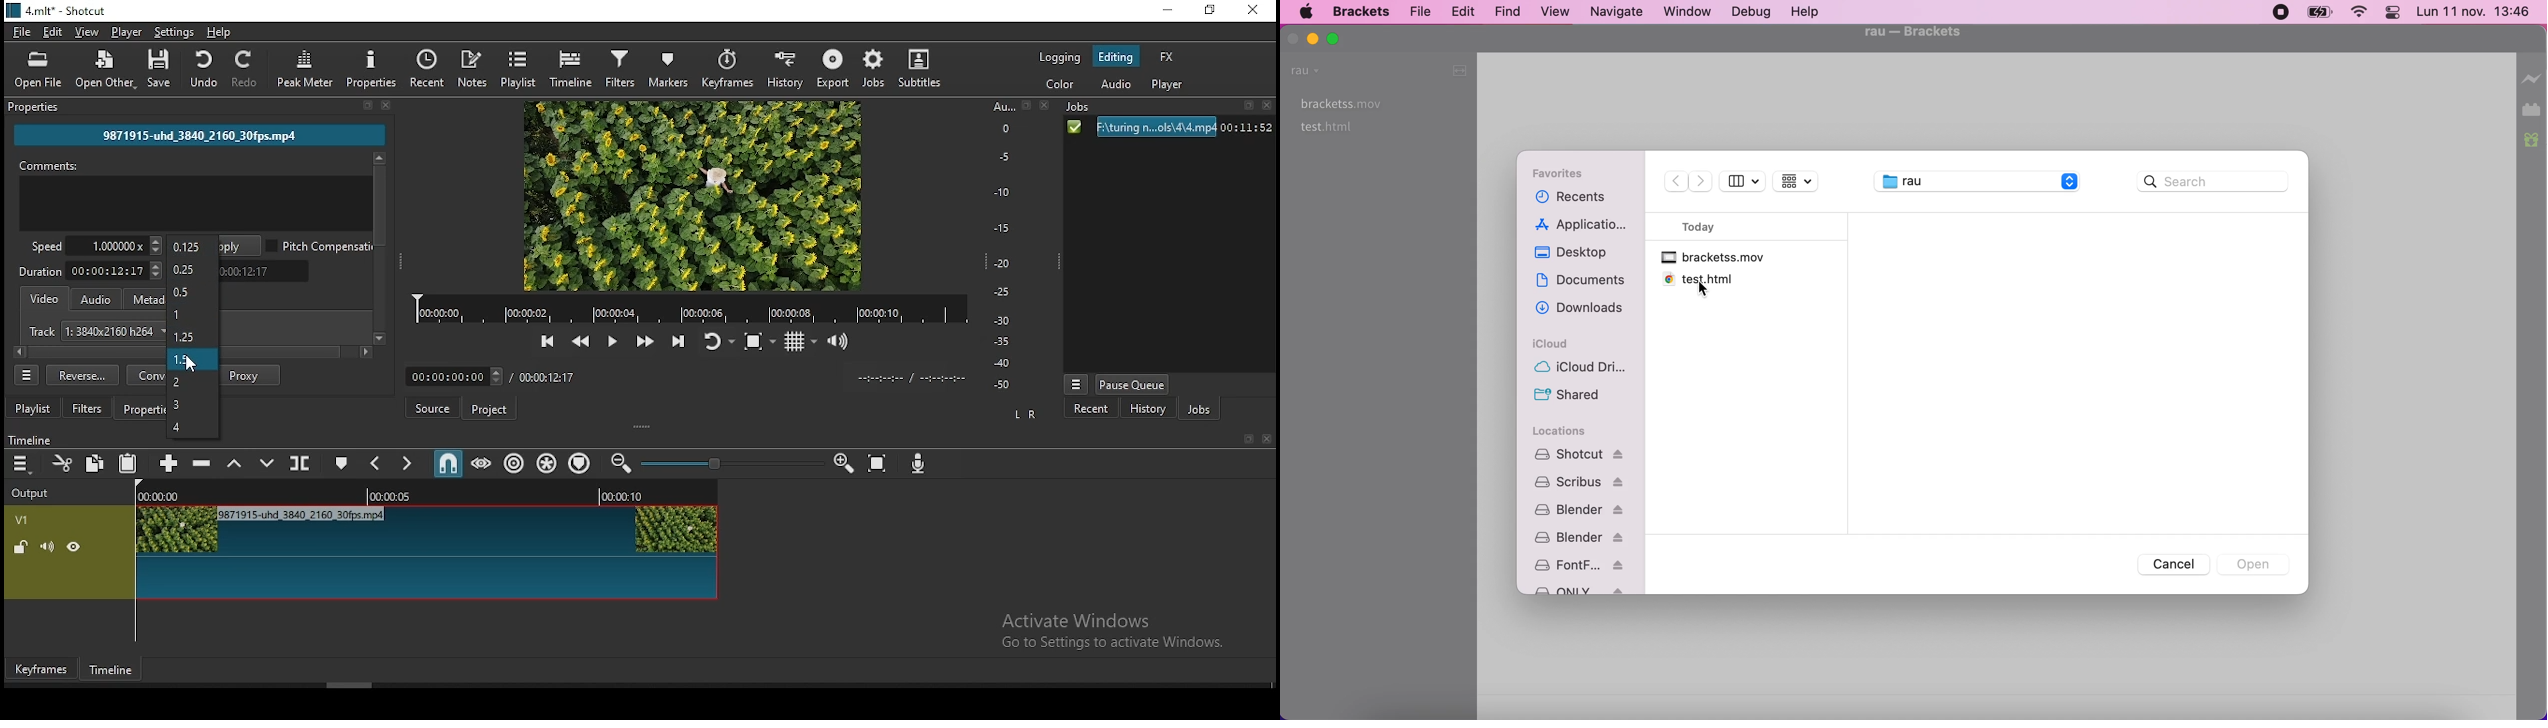  Describe the element at coordinates (128, 465) in the screenshot. I see `paste` at that location.